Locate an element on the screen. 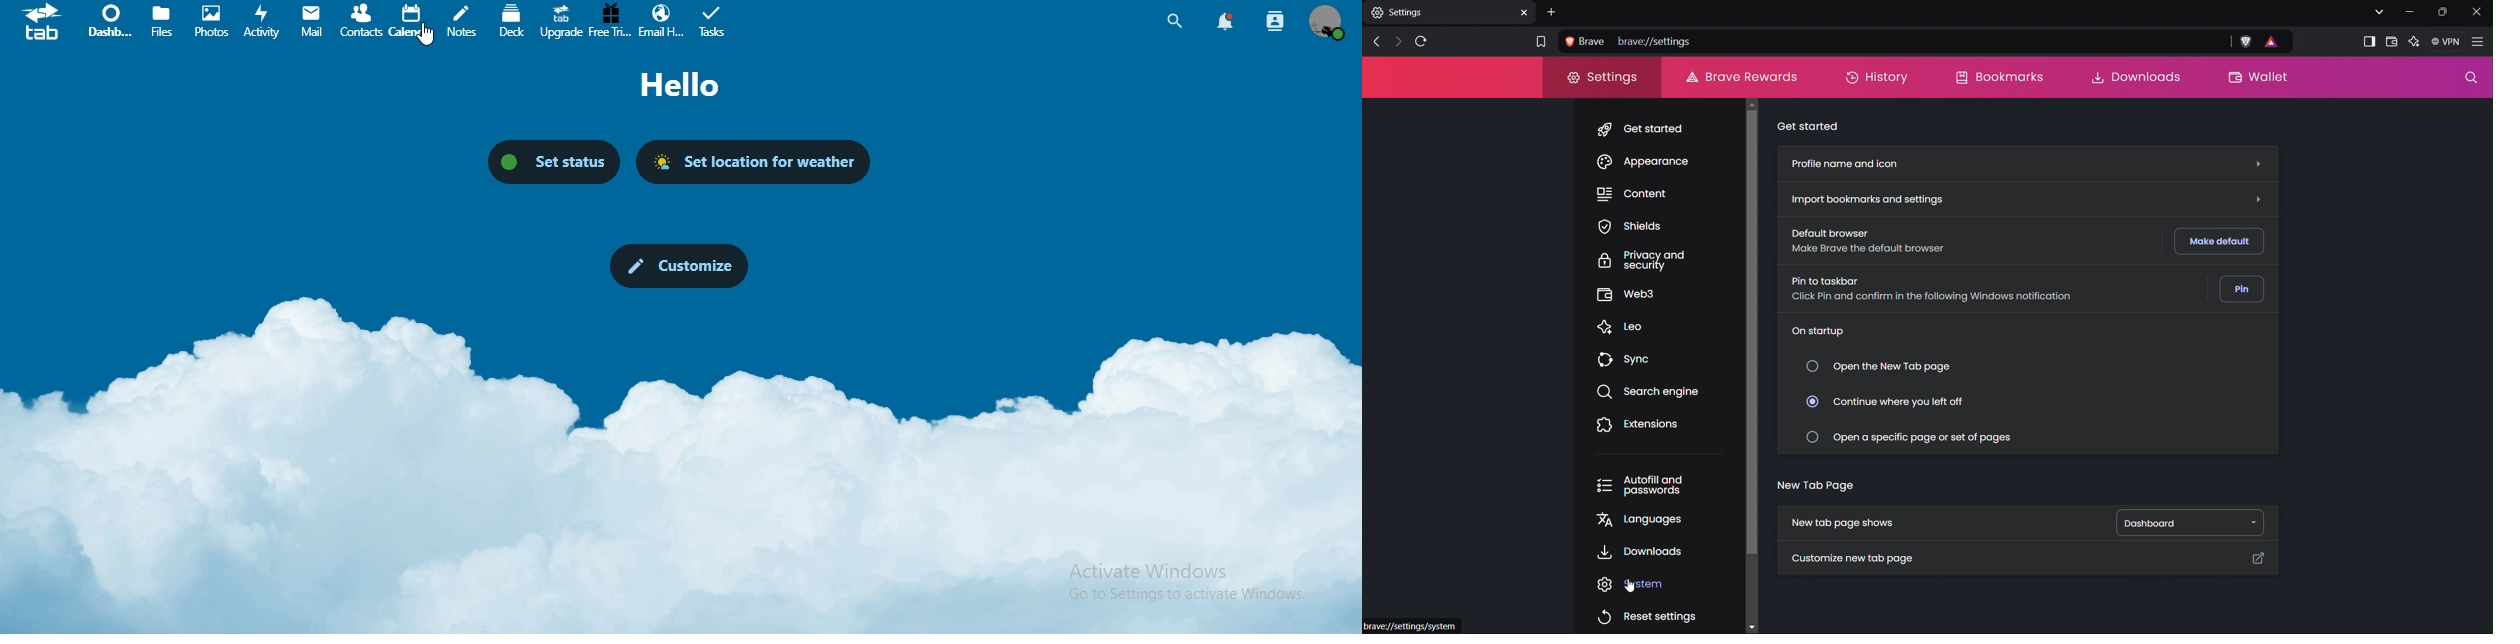 The image size is (2520, 644). search is located at coordinates (1174, 21).